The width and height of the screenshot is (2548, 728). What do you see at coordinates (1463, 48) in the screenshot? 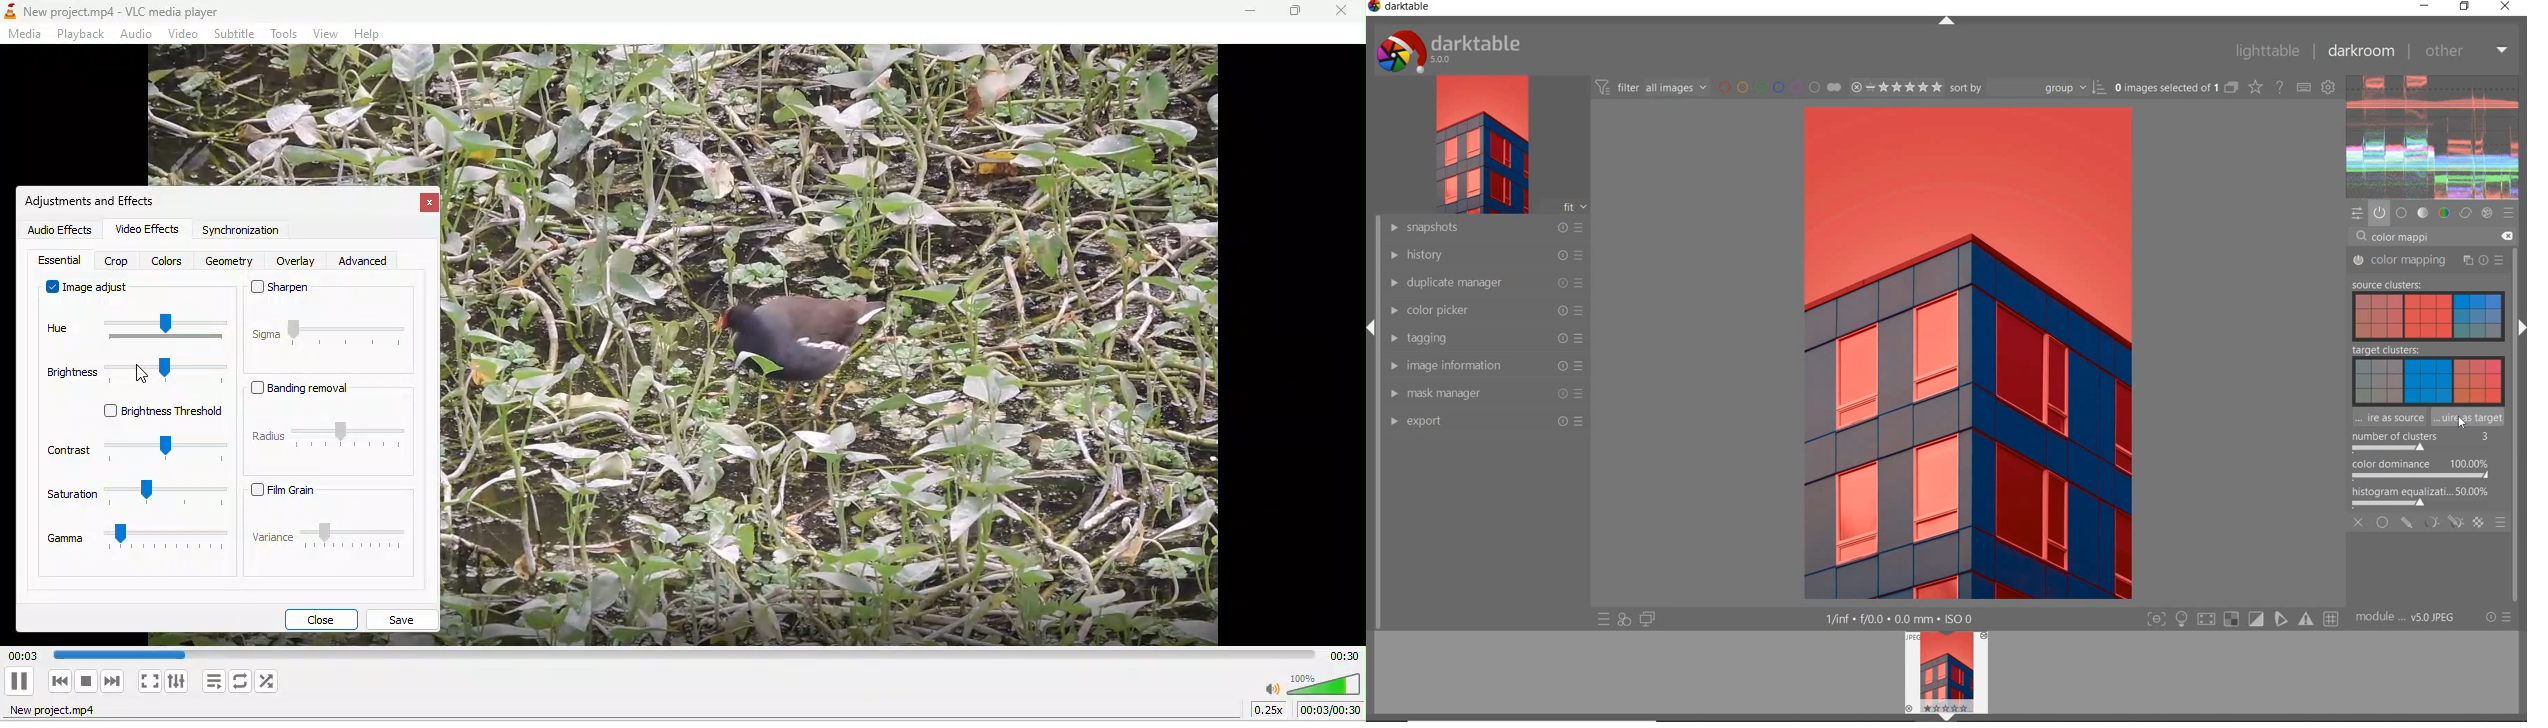
I see `darktable` at bounding box center [1463, 48].